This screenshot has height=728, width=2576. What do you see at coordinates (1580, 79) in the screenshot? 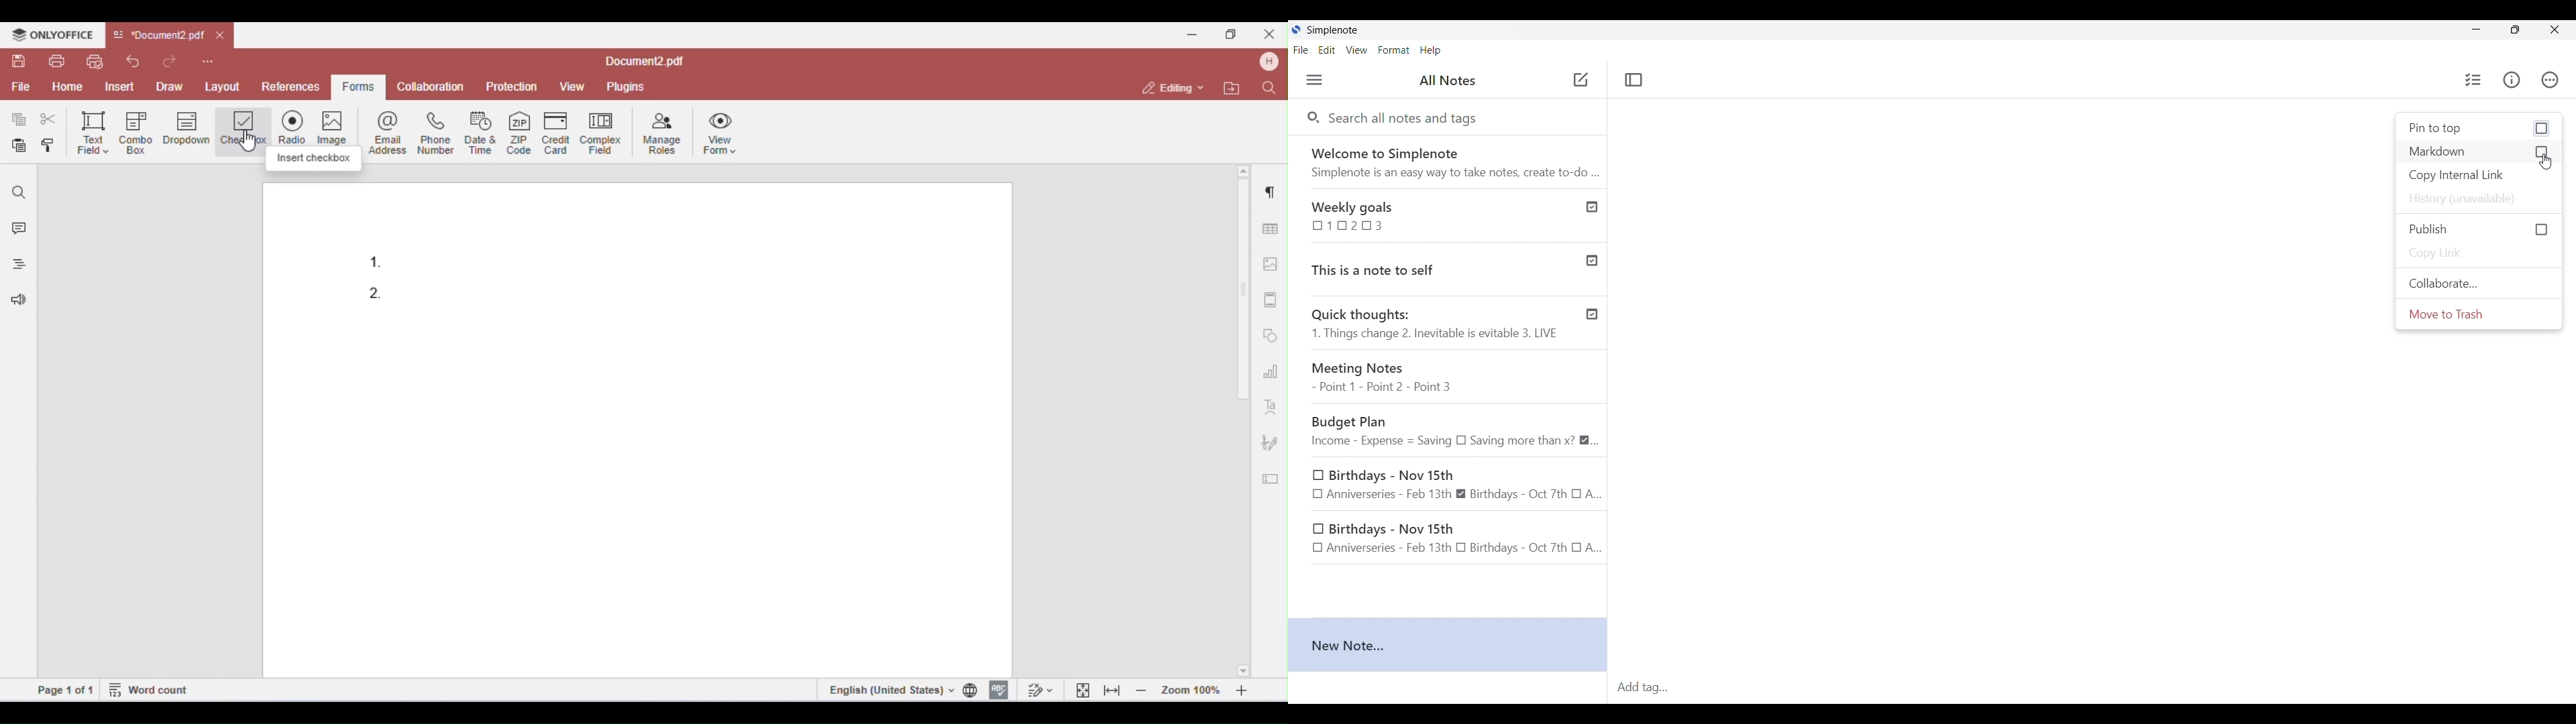
I see `Add new note` at bounding box center [1580, 79].